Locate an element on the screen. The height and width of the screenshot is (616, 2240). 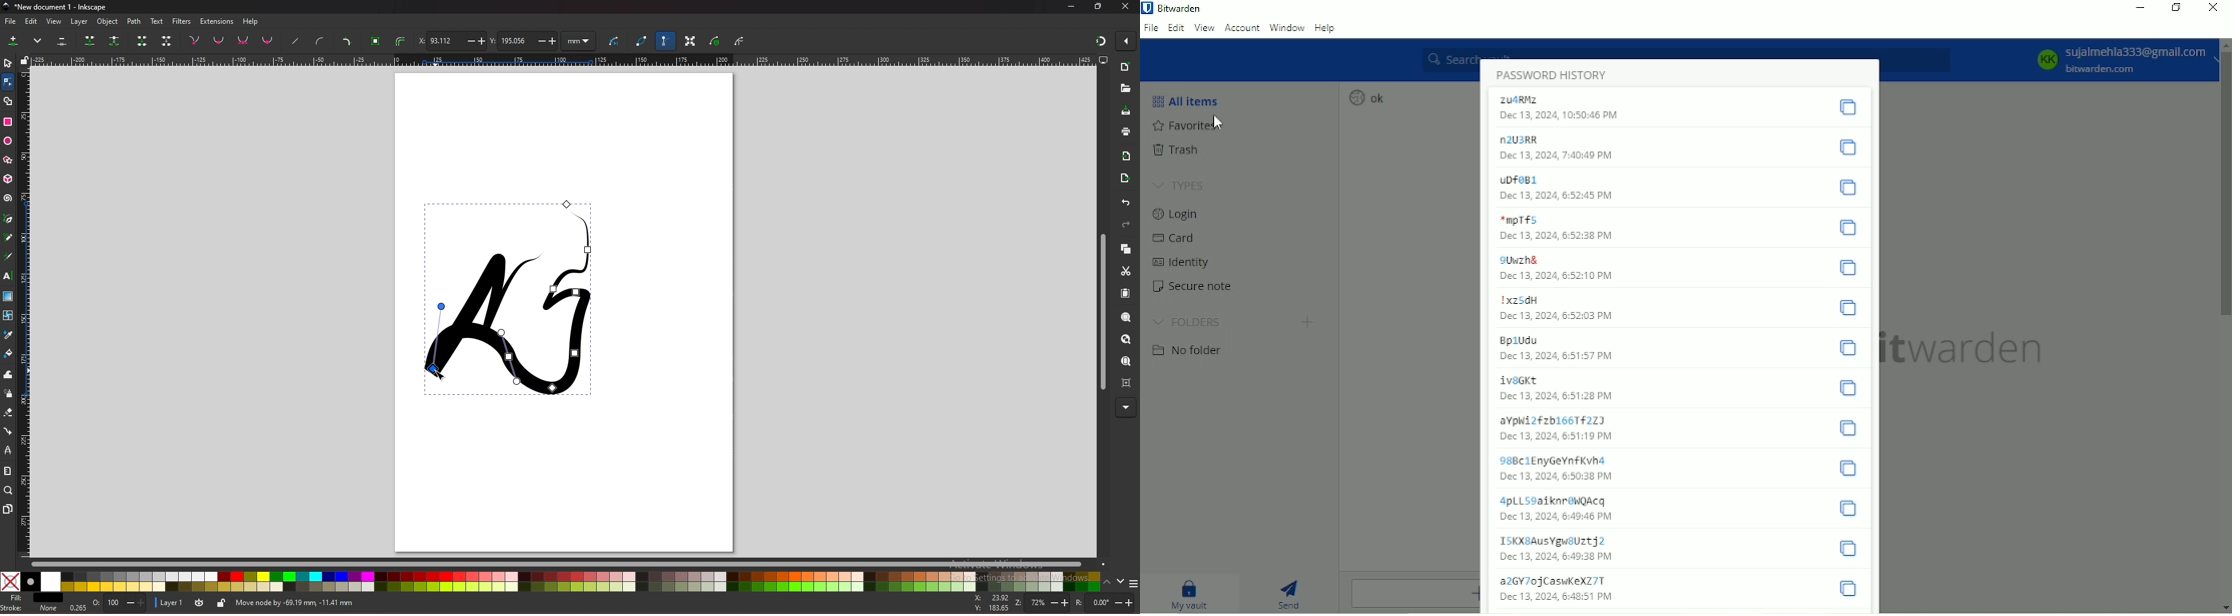
Copy password is located at coordinates (1848, 147).